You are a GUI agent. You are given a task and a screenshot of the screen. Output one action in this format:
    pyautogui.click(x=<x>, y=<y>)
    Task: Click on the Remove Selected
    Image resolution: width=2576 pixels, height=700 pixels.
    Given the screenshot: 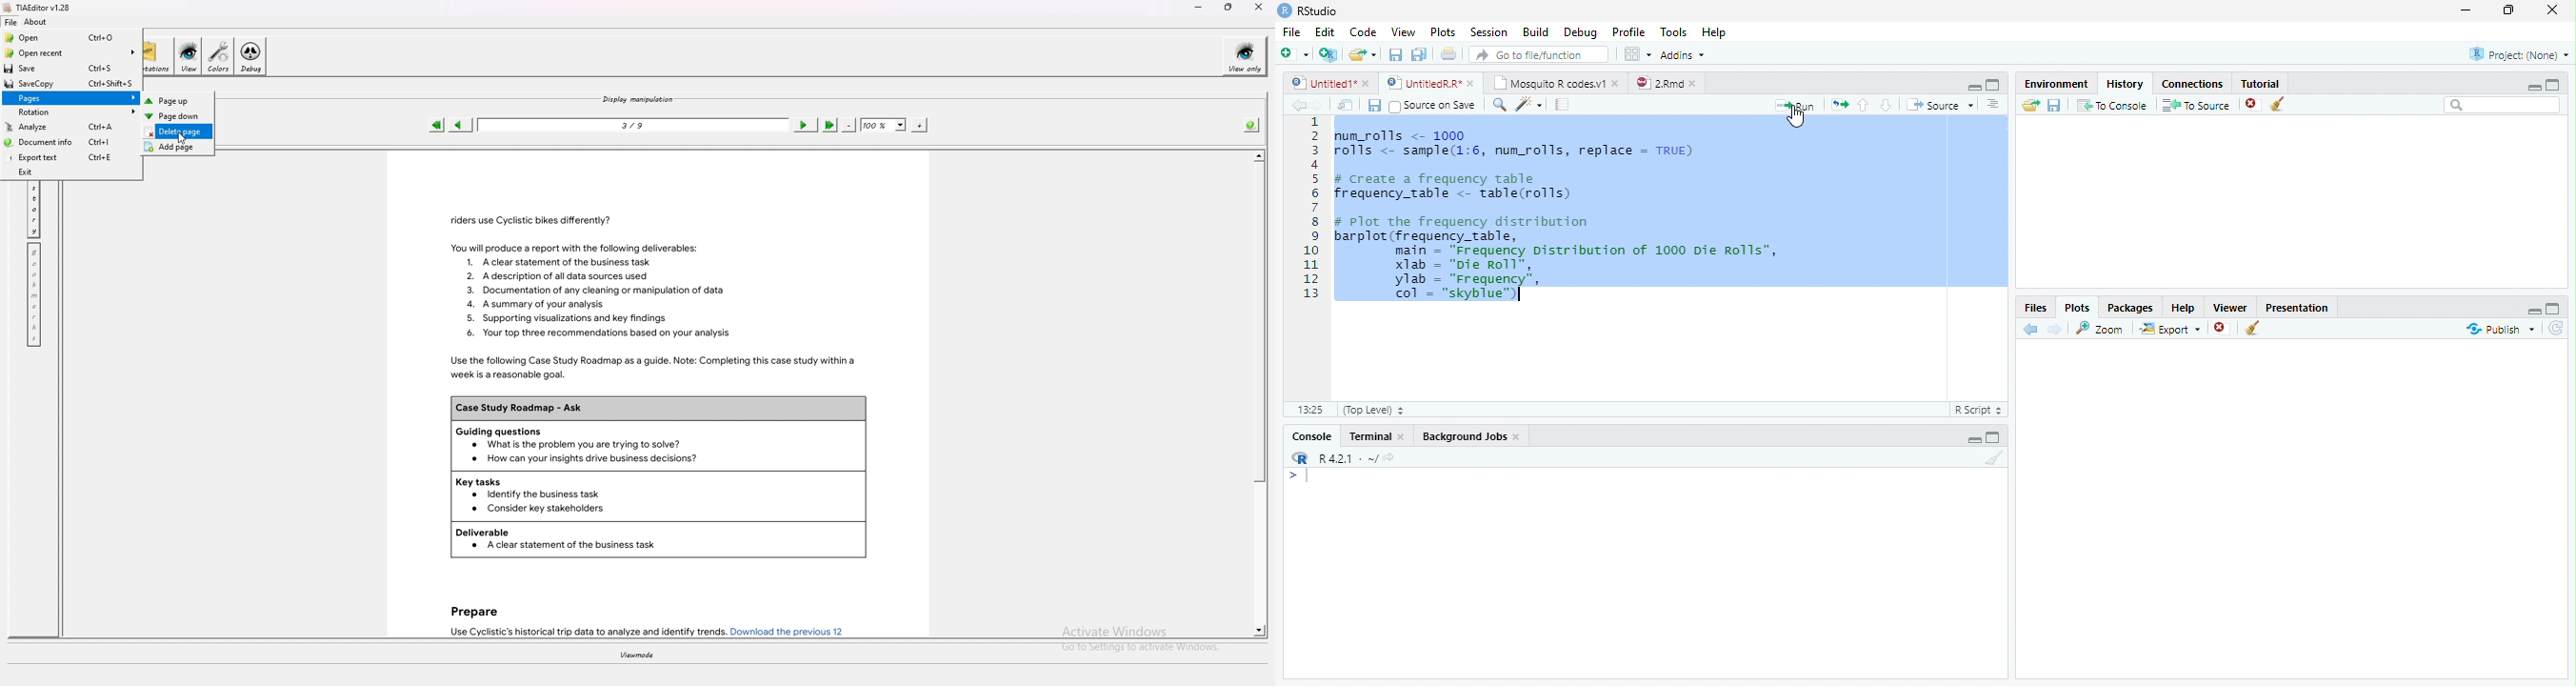 What is the action you would take?
    pyautogui.click(x=2223, y=330)
    